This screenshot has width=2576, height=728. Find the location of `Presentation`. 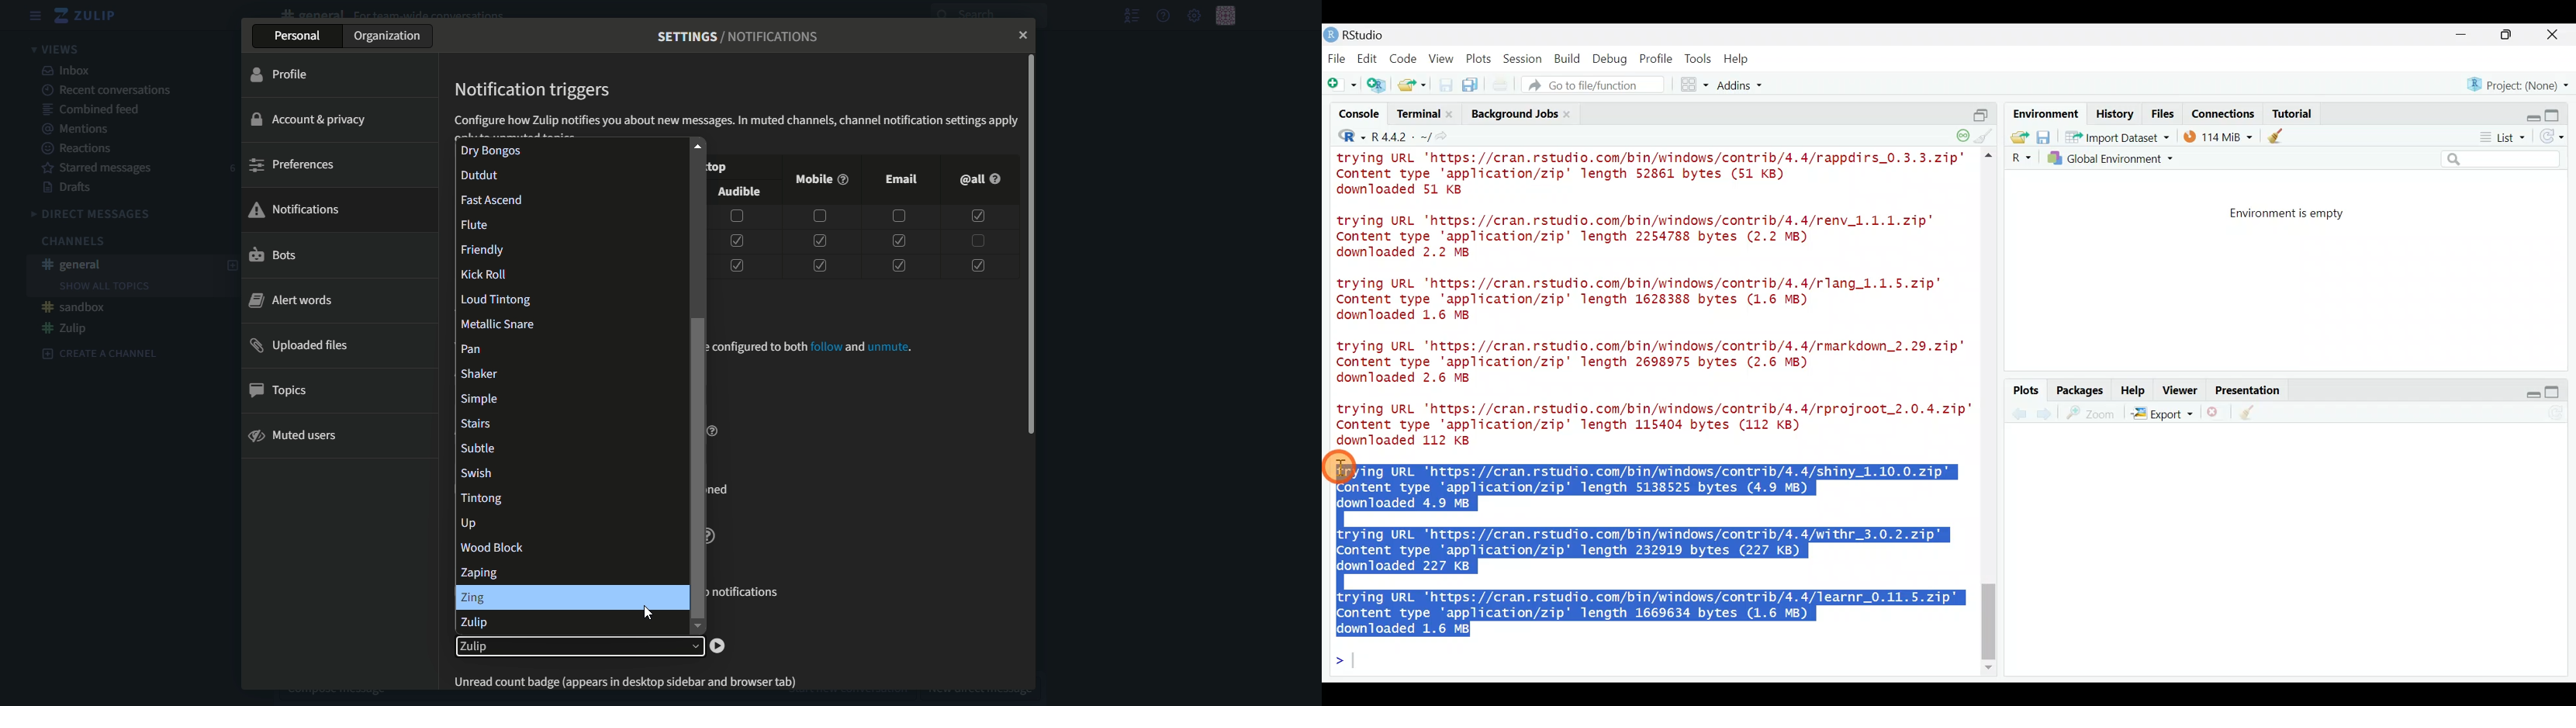

Presentation is located at coordinates (2250, 391).